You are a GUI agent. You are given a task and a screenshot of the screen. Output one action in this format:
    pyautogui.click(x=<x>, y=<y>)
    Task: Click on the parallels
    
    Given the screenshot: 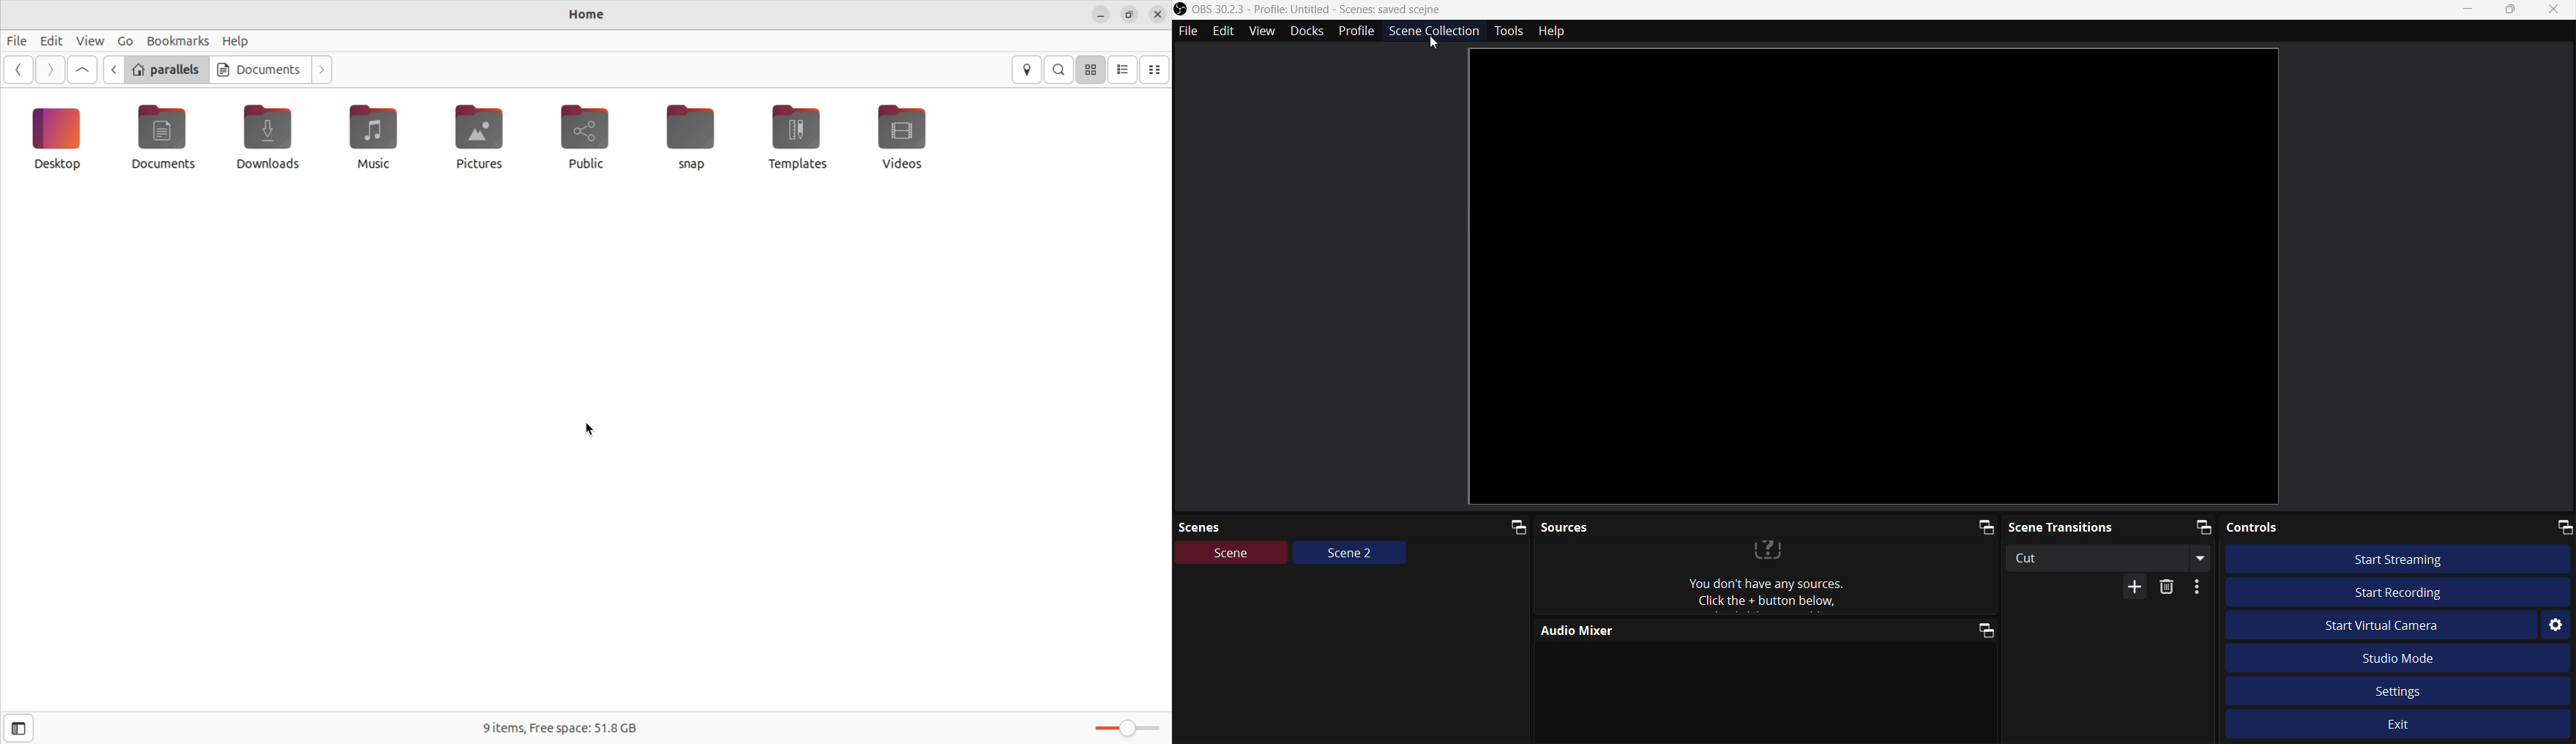 What is the action you would take?
    pyautogui.click(x=168, y=69)
    